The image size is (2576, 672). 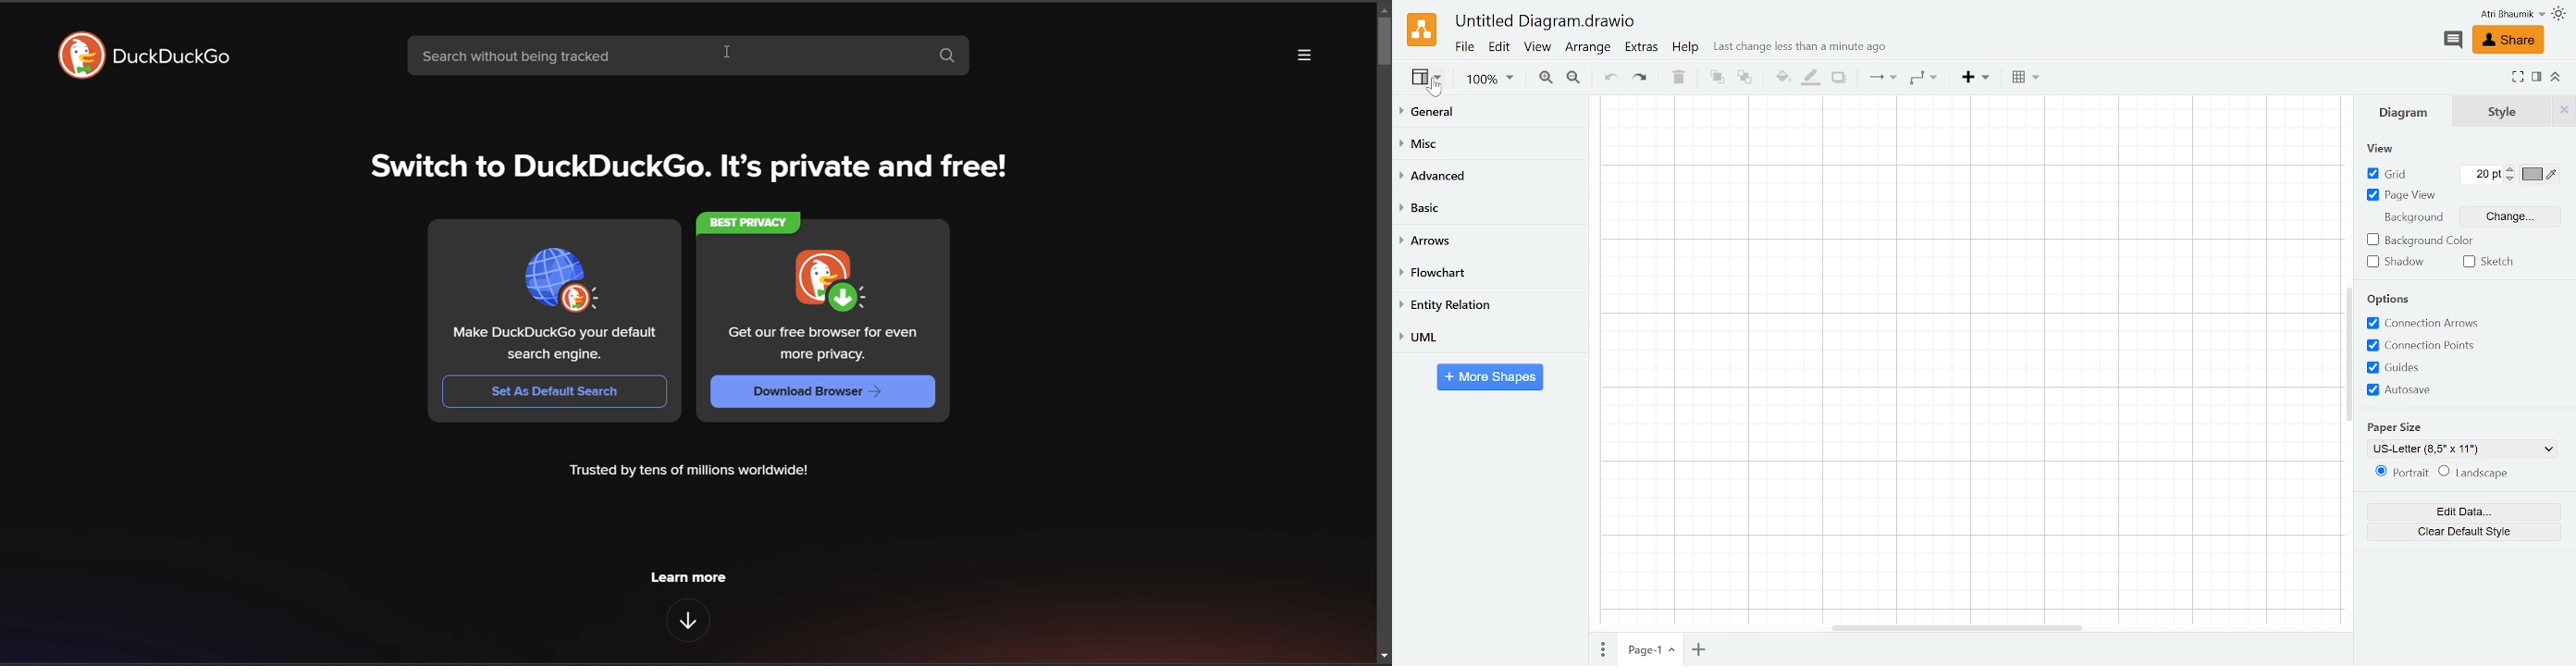 What do you see at coordinates (2023, 77) in the screenshot?
I see `Table` at bounding box center [2023, 77].